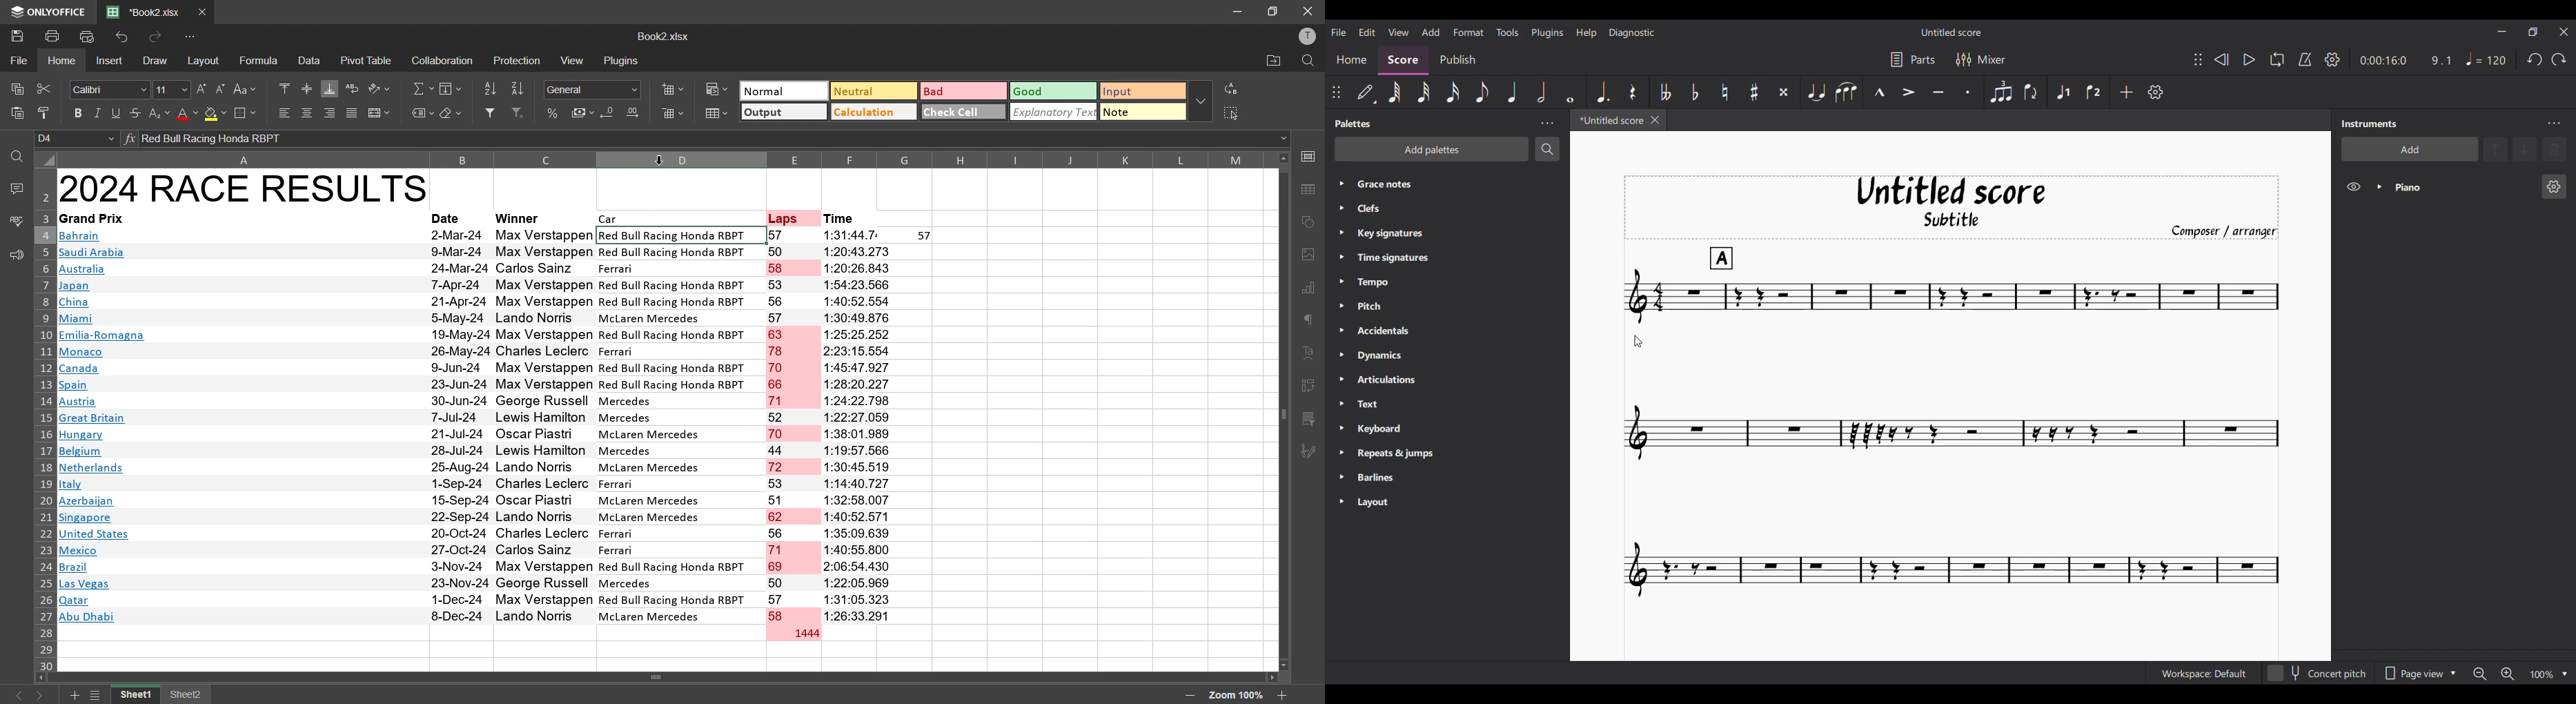 This screenshot has width=2576, height=728. Describe the element at coordinates (870, 90) in the screenshot. I see `neutral` at that location.